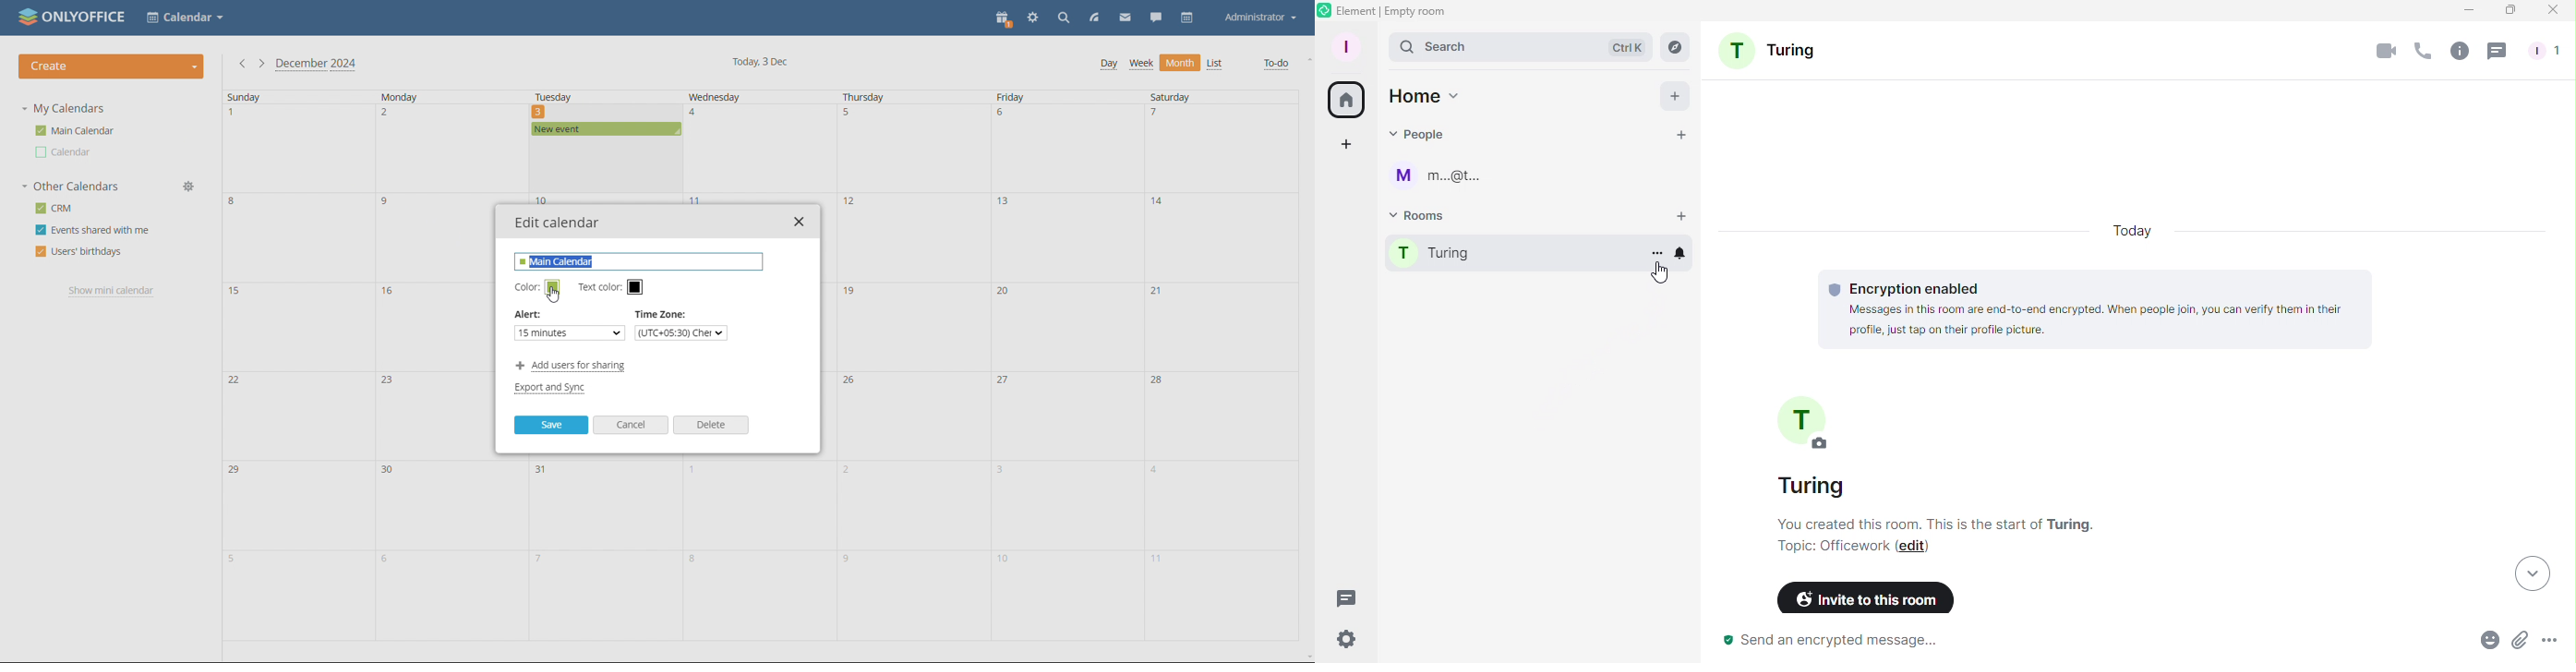  What do you see at coordinates (192, 186) in the screenshot?
I see `manage` at bounding box center [192, 186].